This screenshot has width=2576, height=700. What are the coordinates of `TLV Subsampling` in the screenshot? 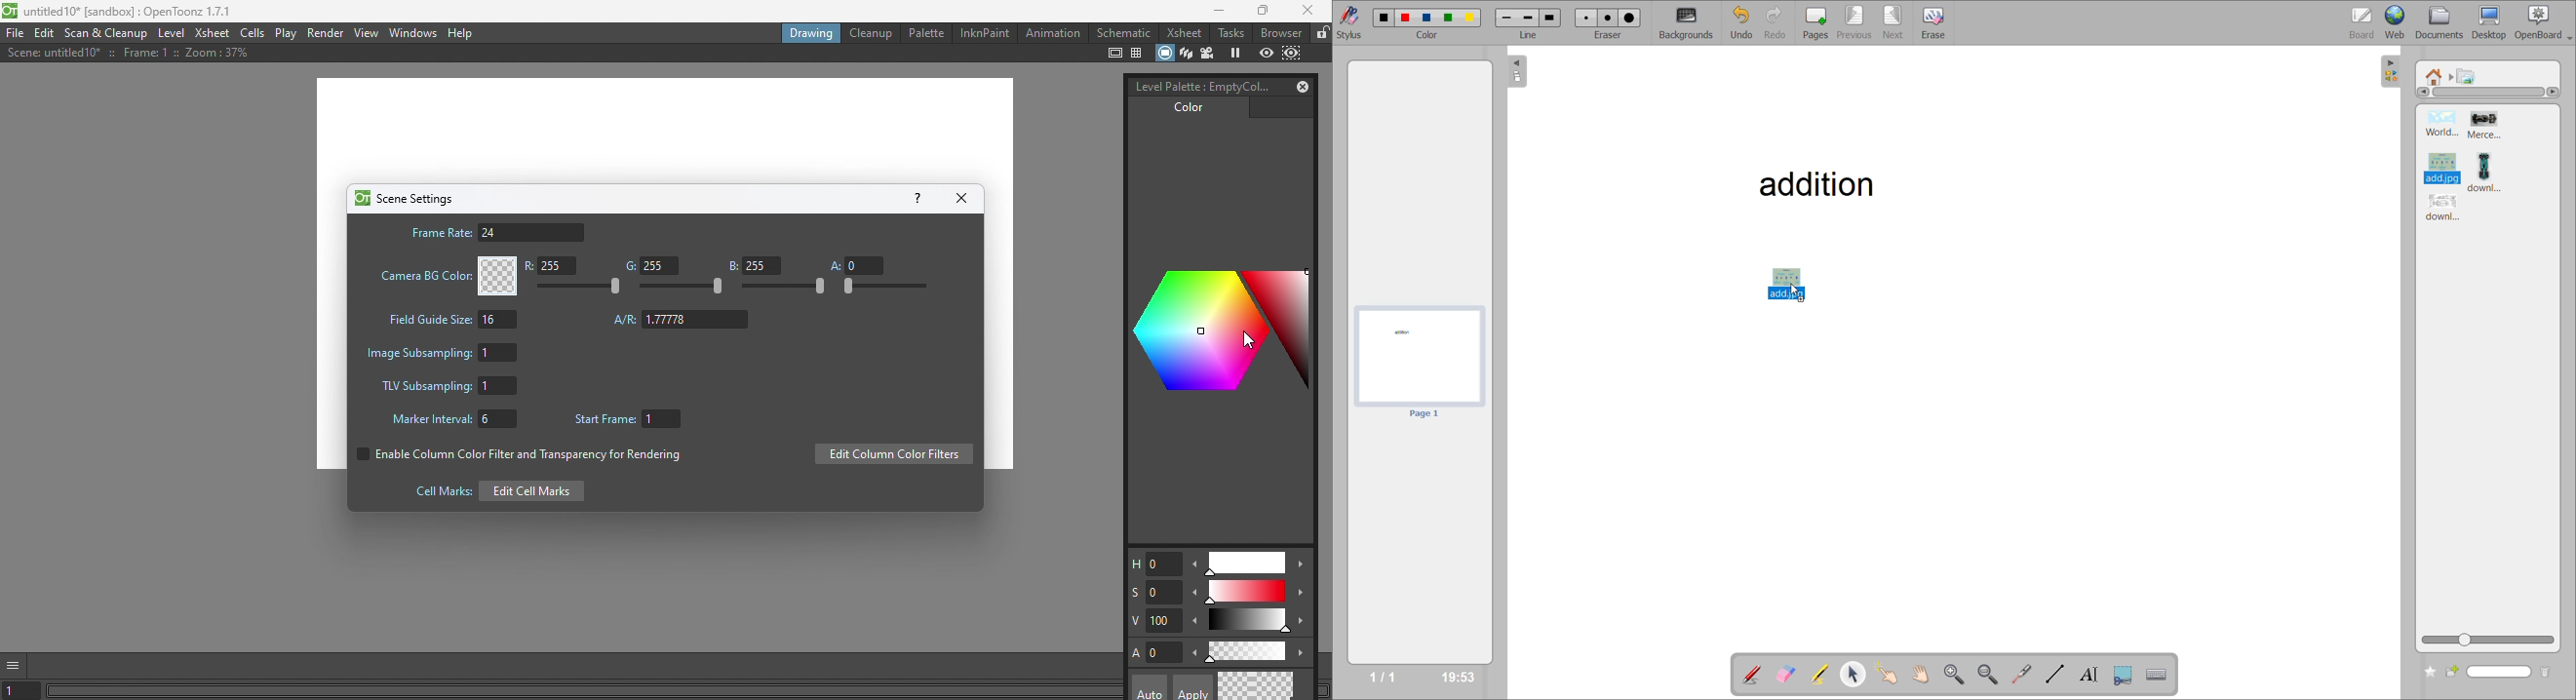 It's located at (449, 387).